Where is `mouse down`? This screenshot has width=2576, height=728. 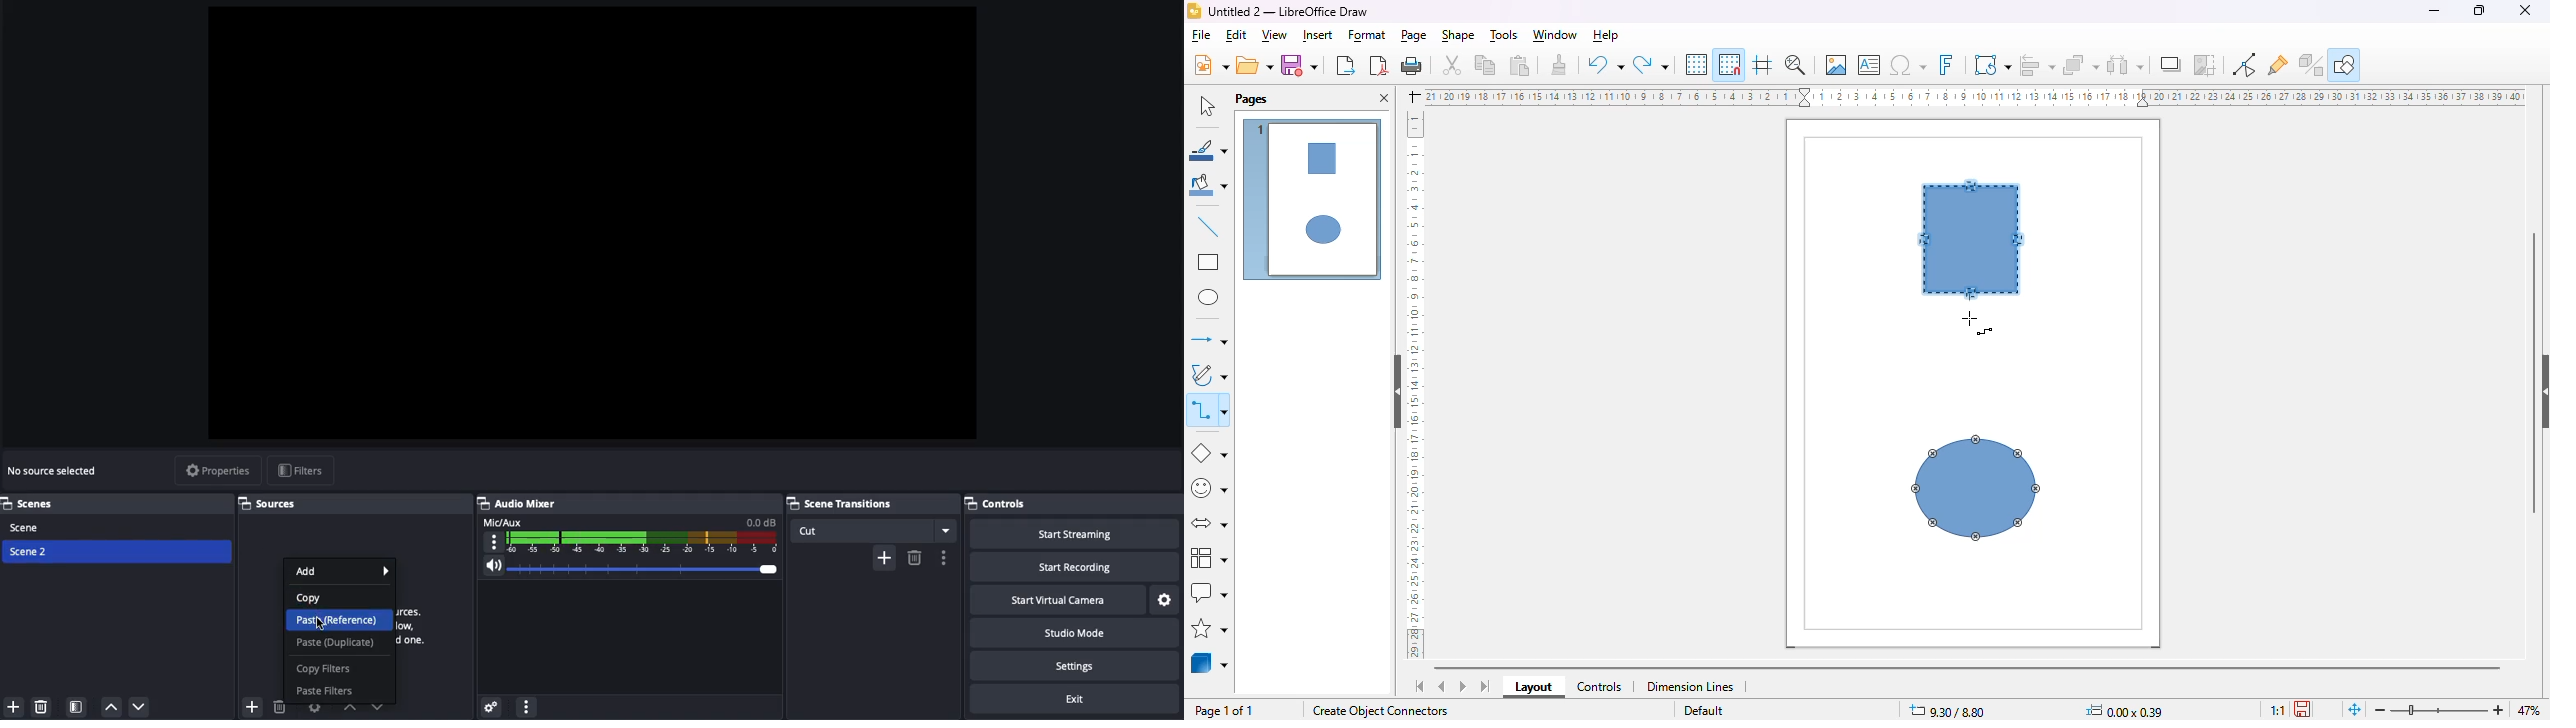 mouse down is located at coordinates (1975, 321).